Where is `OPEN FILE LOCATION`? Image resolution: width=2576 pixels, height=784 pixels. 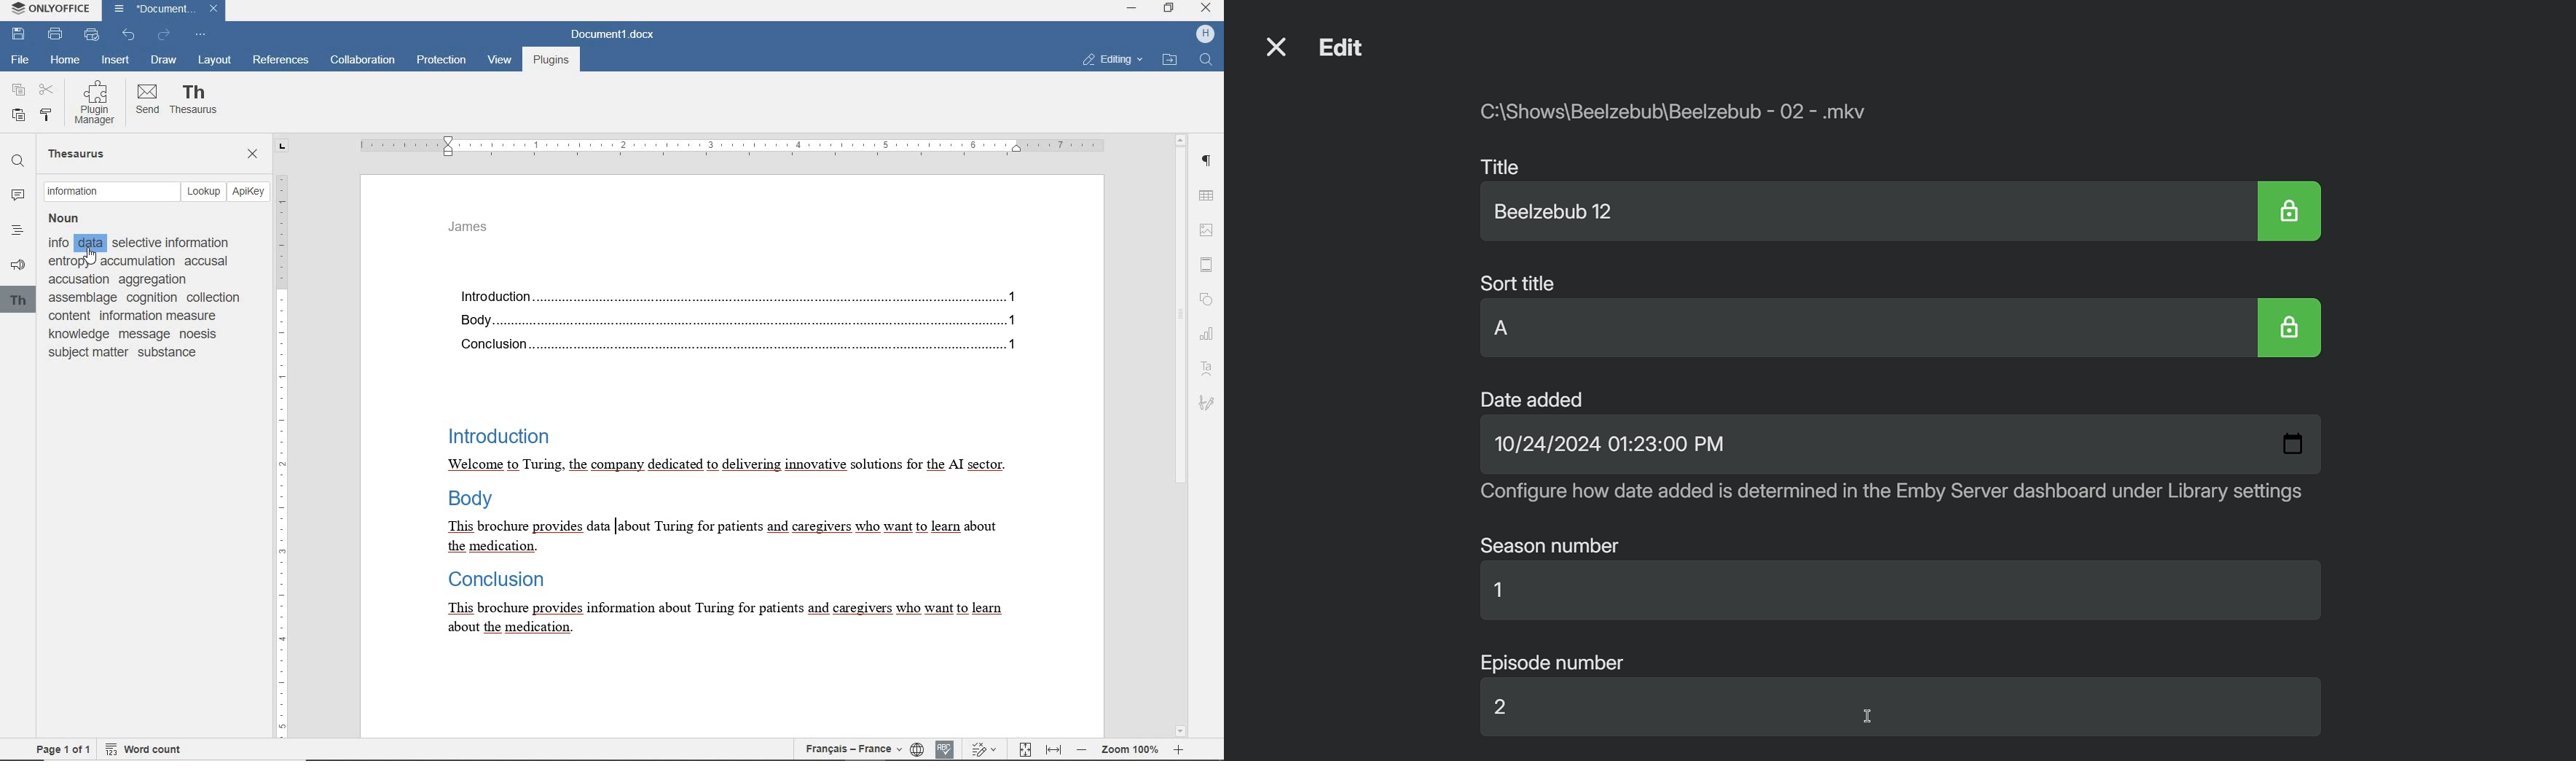
OPEN FILE LOCATION is located at coordinates (1169, 61).